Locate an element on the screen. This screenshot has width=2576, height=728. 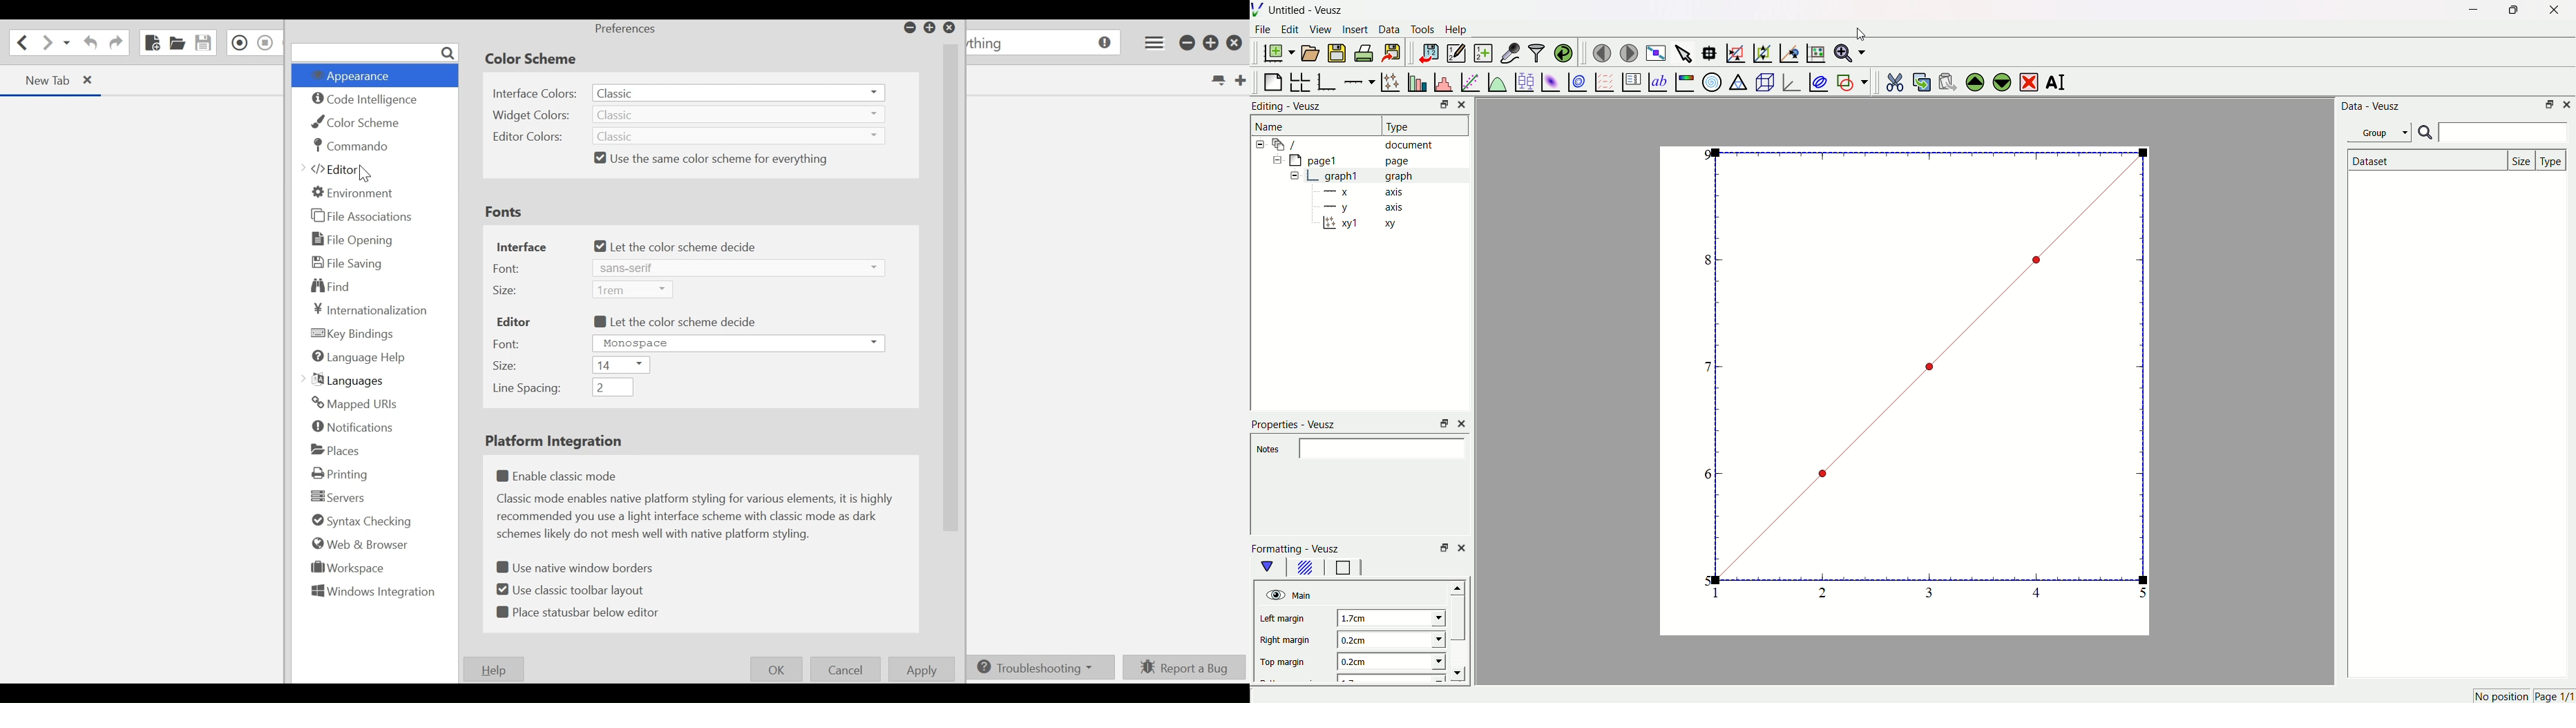
hide/unhide is located at coordinates (1274, 595).